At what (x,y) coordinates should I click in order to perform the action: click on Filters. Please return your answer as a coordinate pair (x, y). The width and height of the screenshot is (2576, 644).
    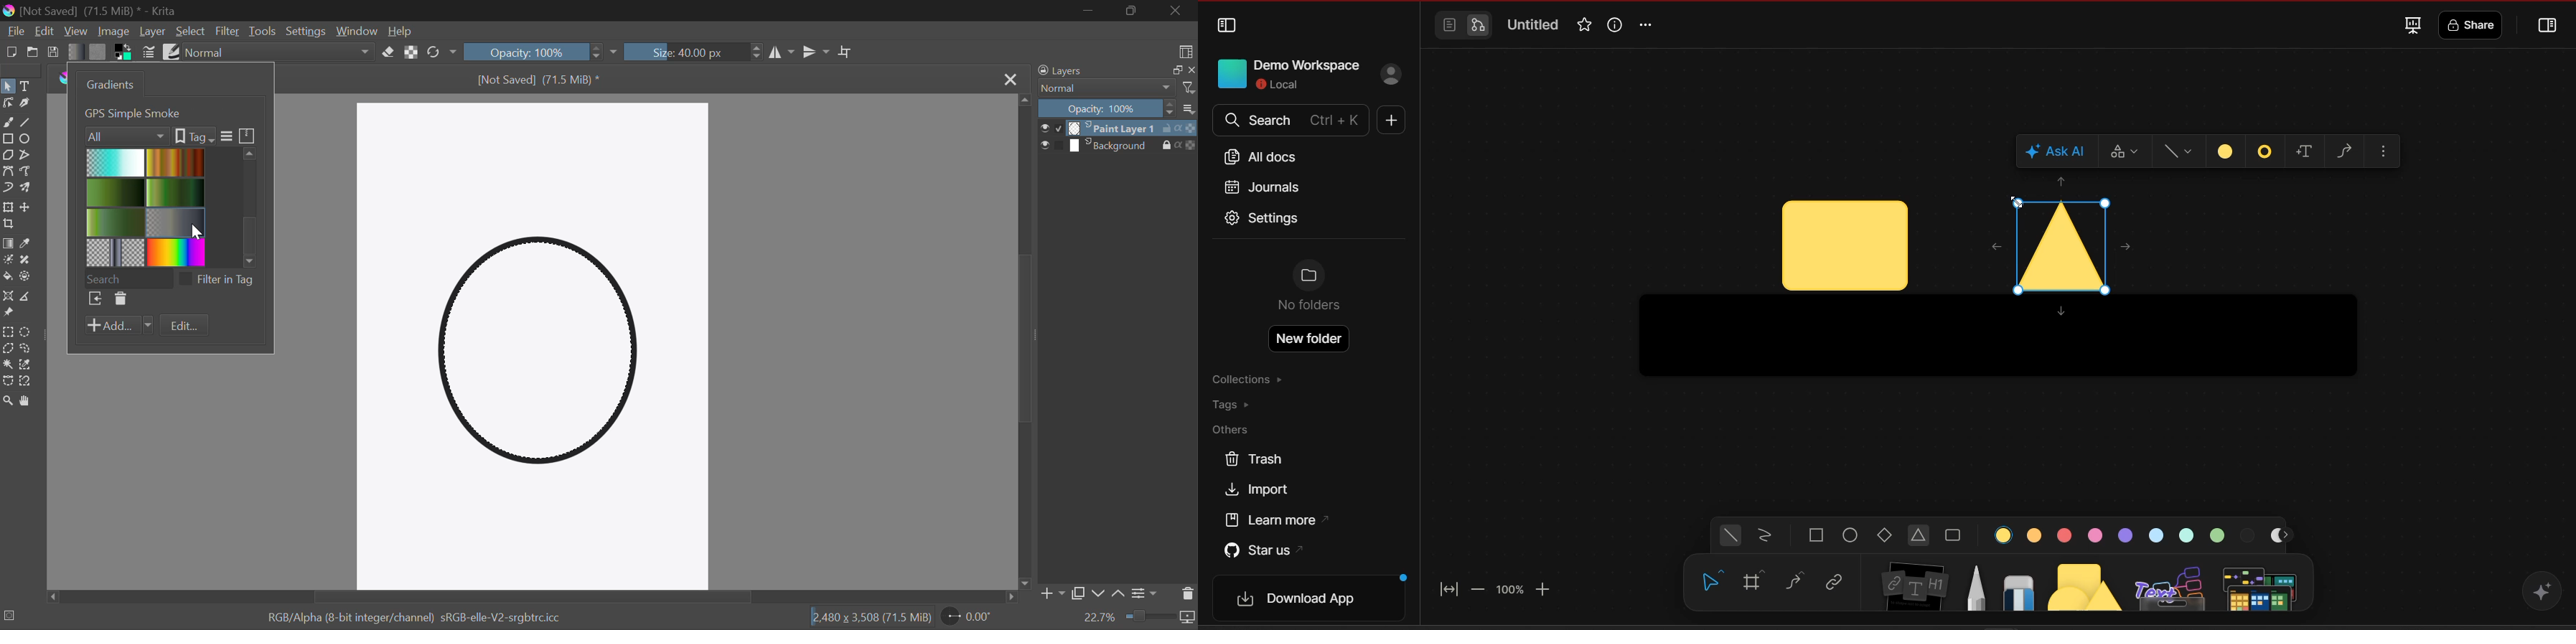
    Looking at the image, I should click on (124, 137).